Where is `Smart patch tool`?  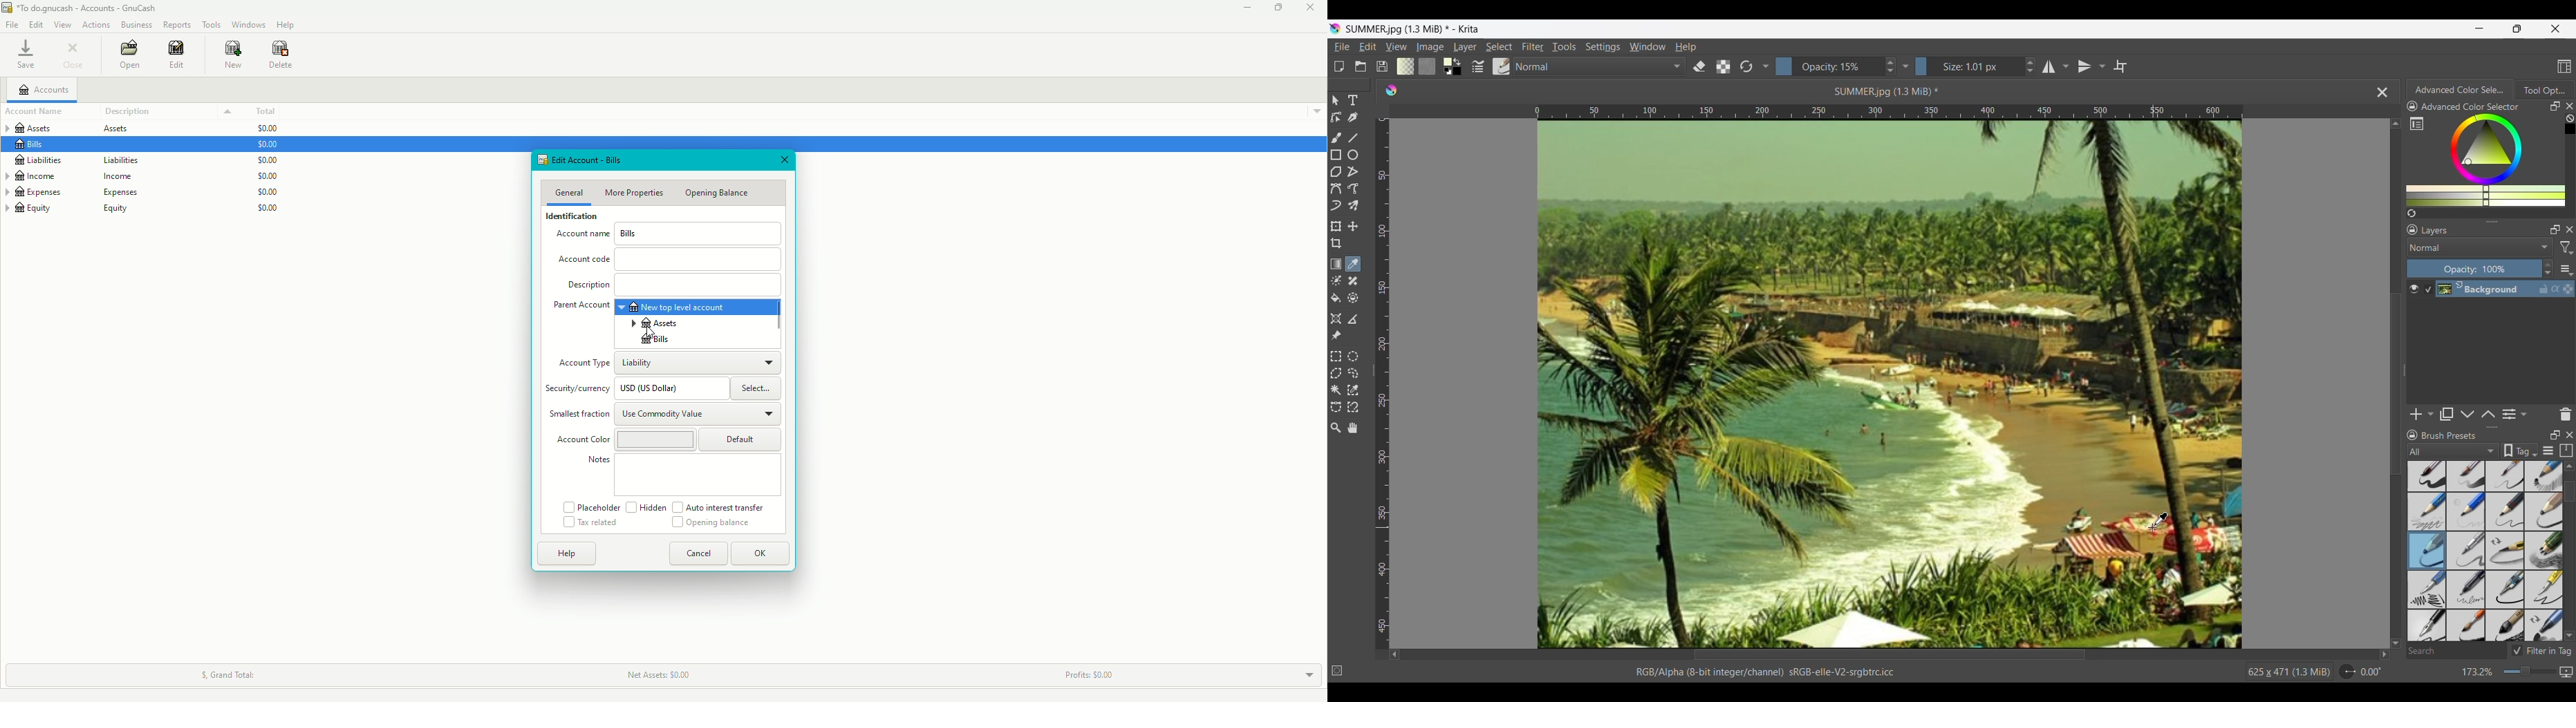 Smart patch tool is located at coordinates (1353, 281).